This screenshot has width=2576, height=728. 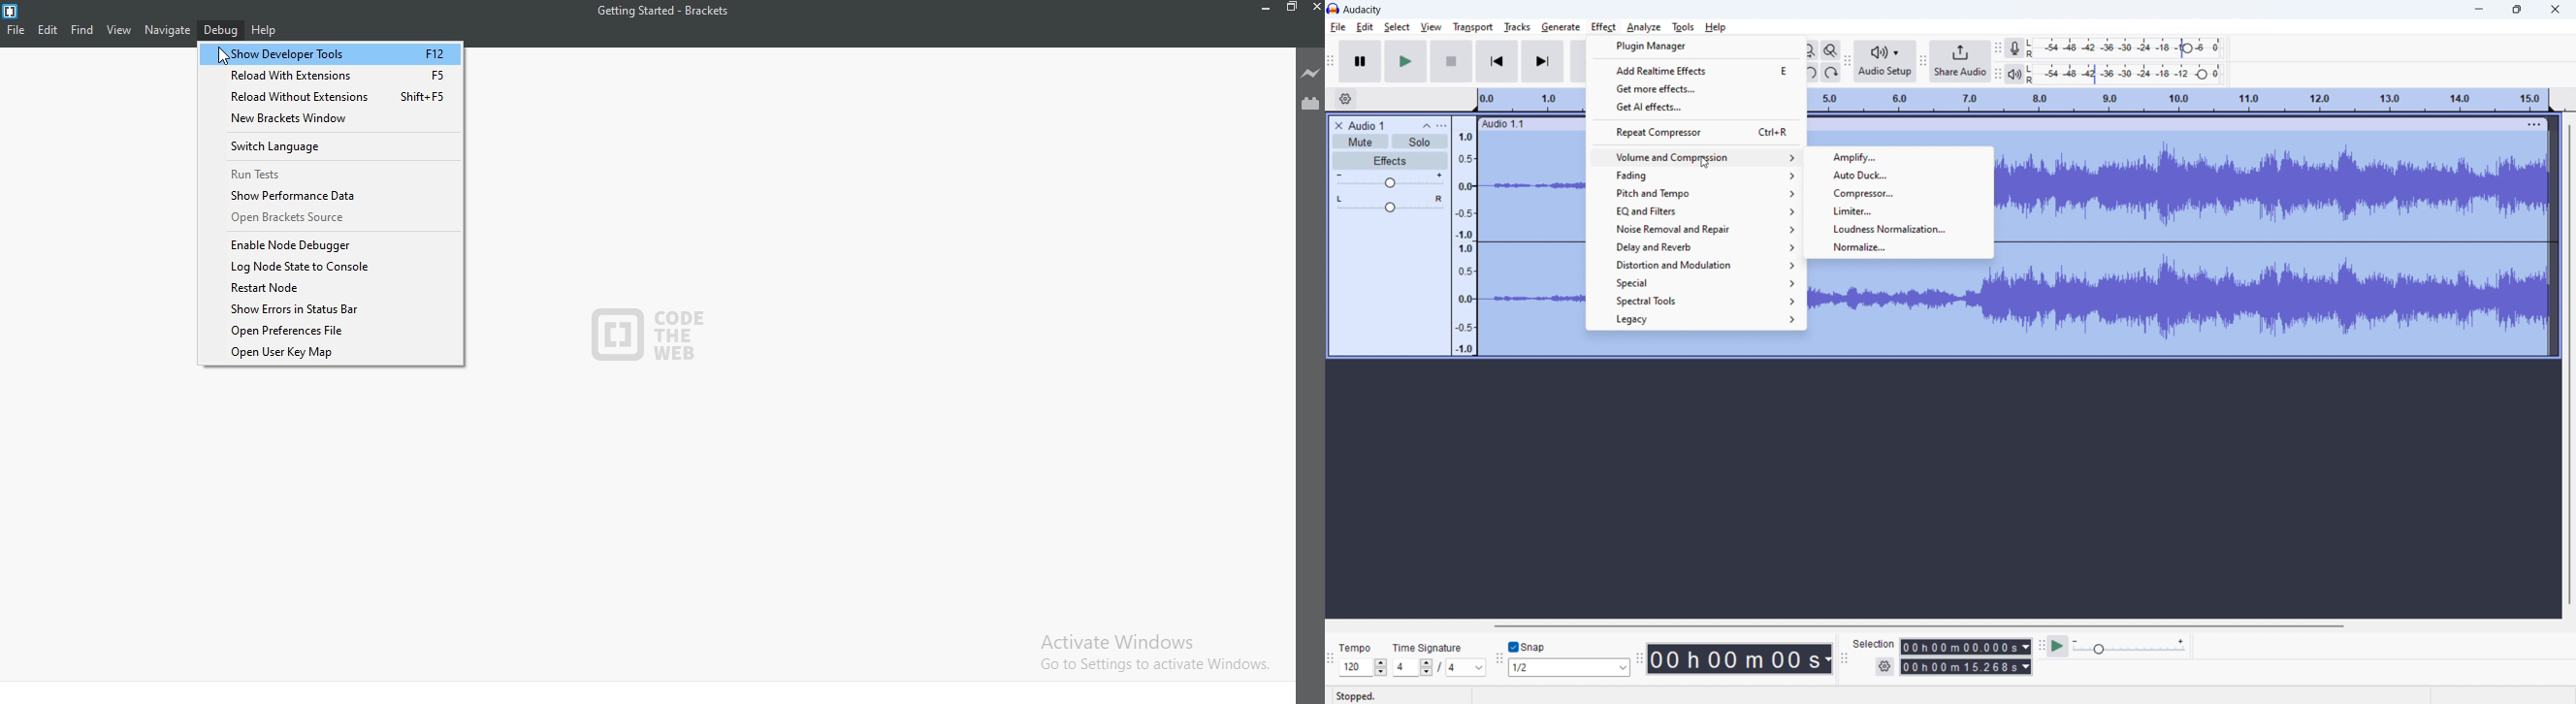 I want to click on Edit, so click(x=48, y=30).